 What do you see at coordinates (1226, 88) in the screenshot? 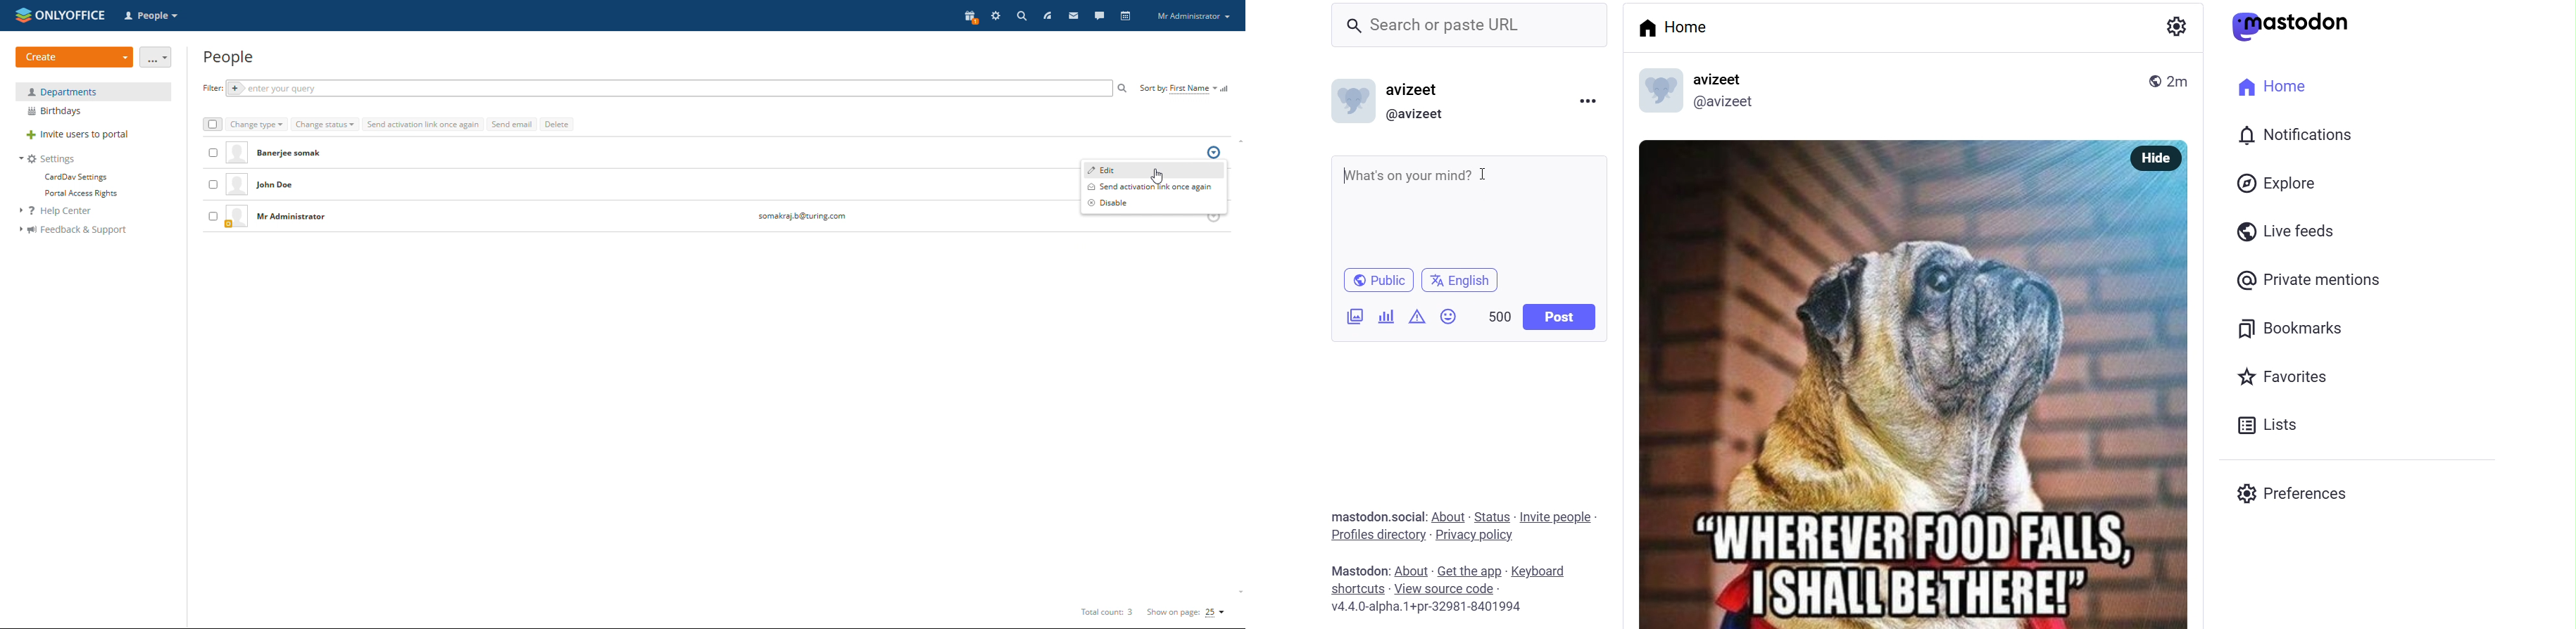
I see `sorting order` at bounding box center [1226, 88].